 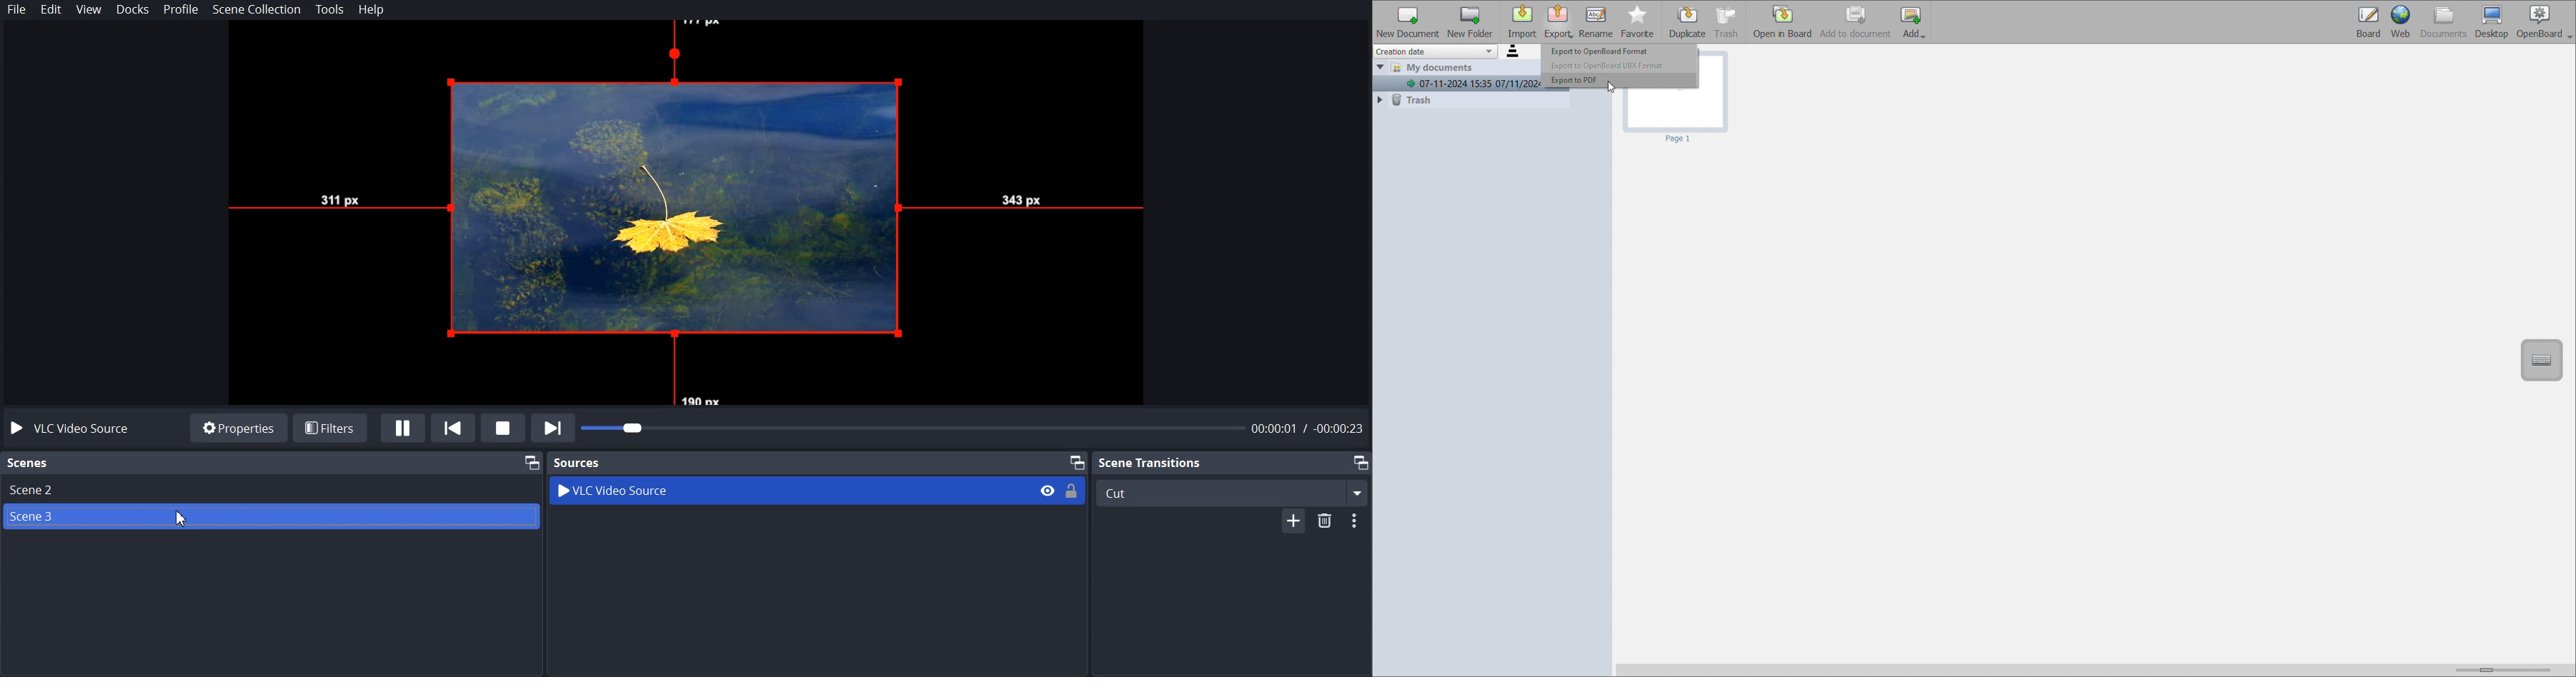 What do you see at coordinates (1232, 491) in the screenshot?
I see `Cut` at bounding box center [1232, 491].